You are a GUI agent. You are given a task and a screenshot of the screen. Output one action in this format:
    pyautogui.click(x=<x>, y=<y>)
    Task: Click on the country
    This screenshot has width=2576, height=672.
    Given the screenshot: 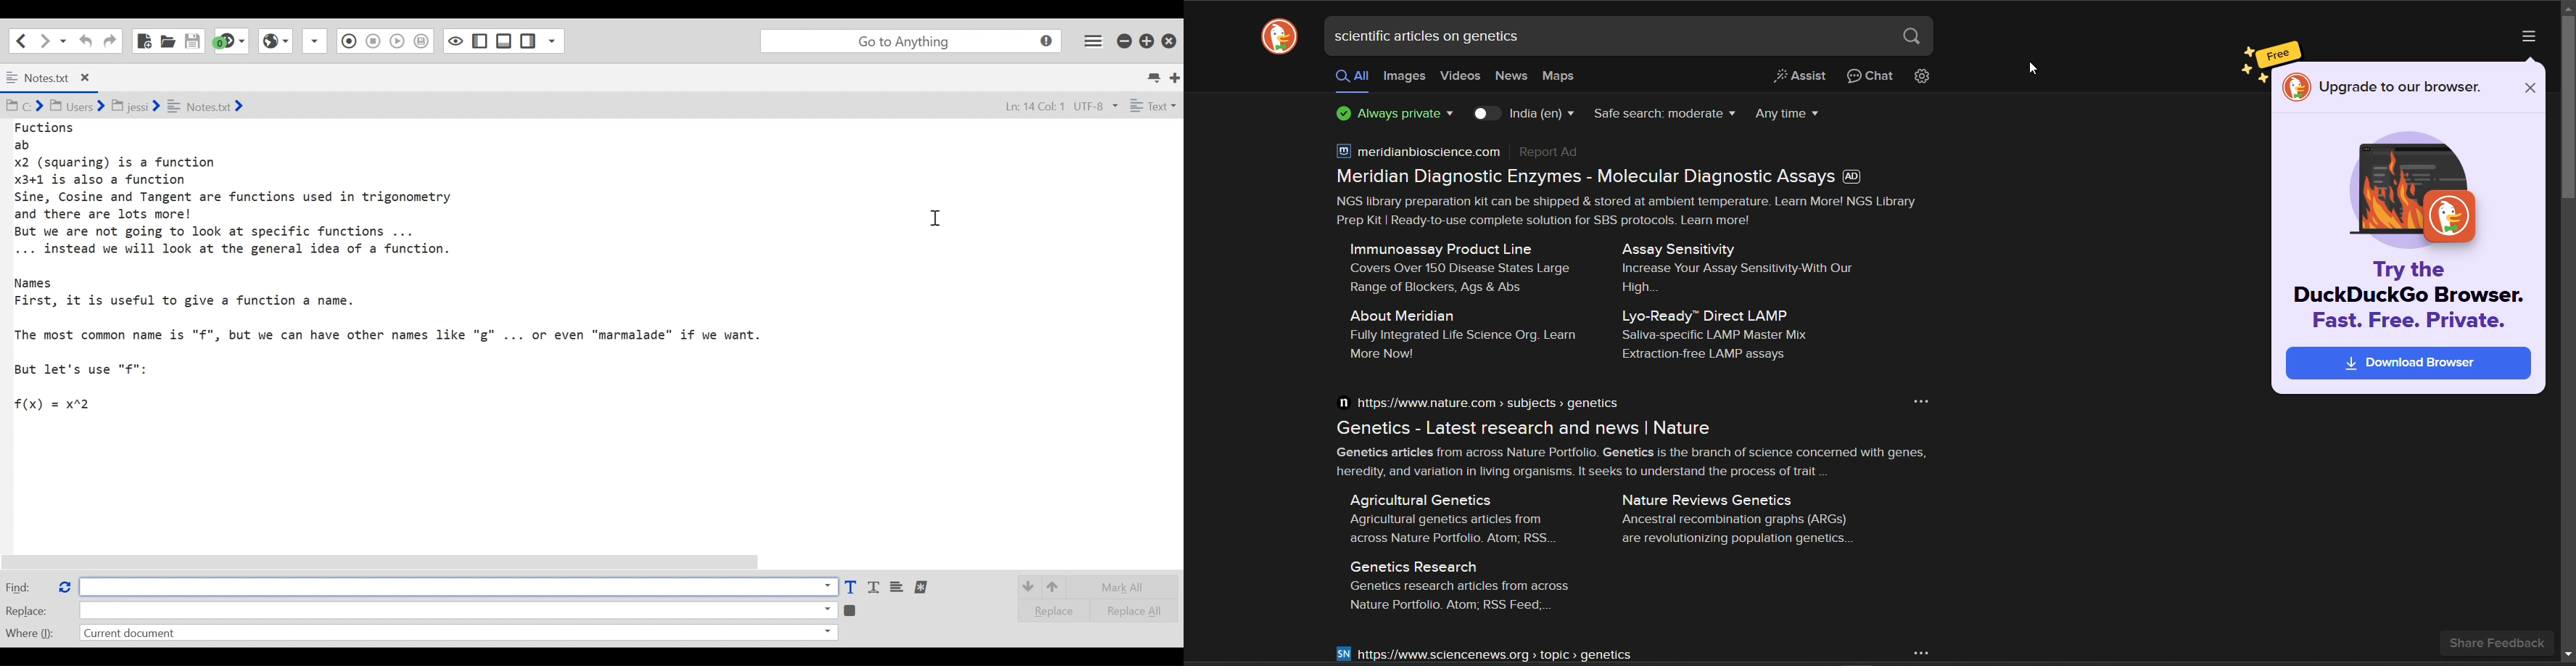 What is the action you would take?
    pyautogui.click(x=1543, y=114)
    